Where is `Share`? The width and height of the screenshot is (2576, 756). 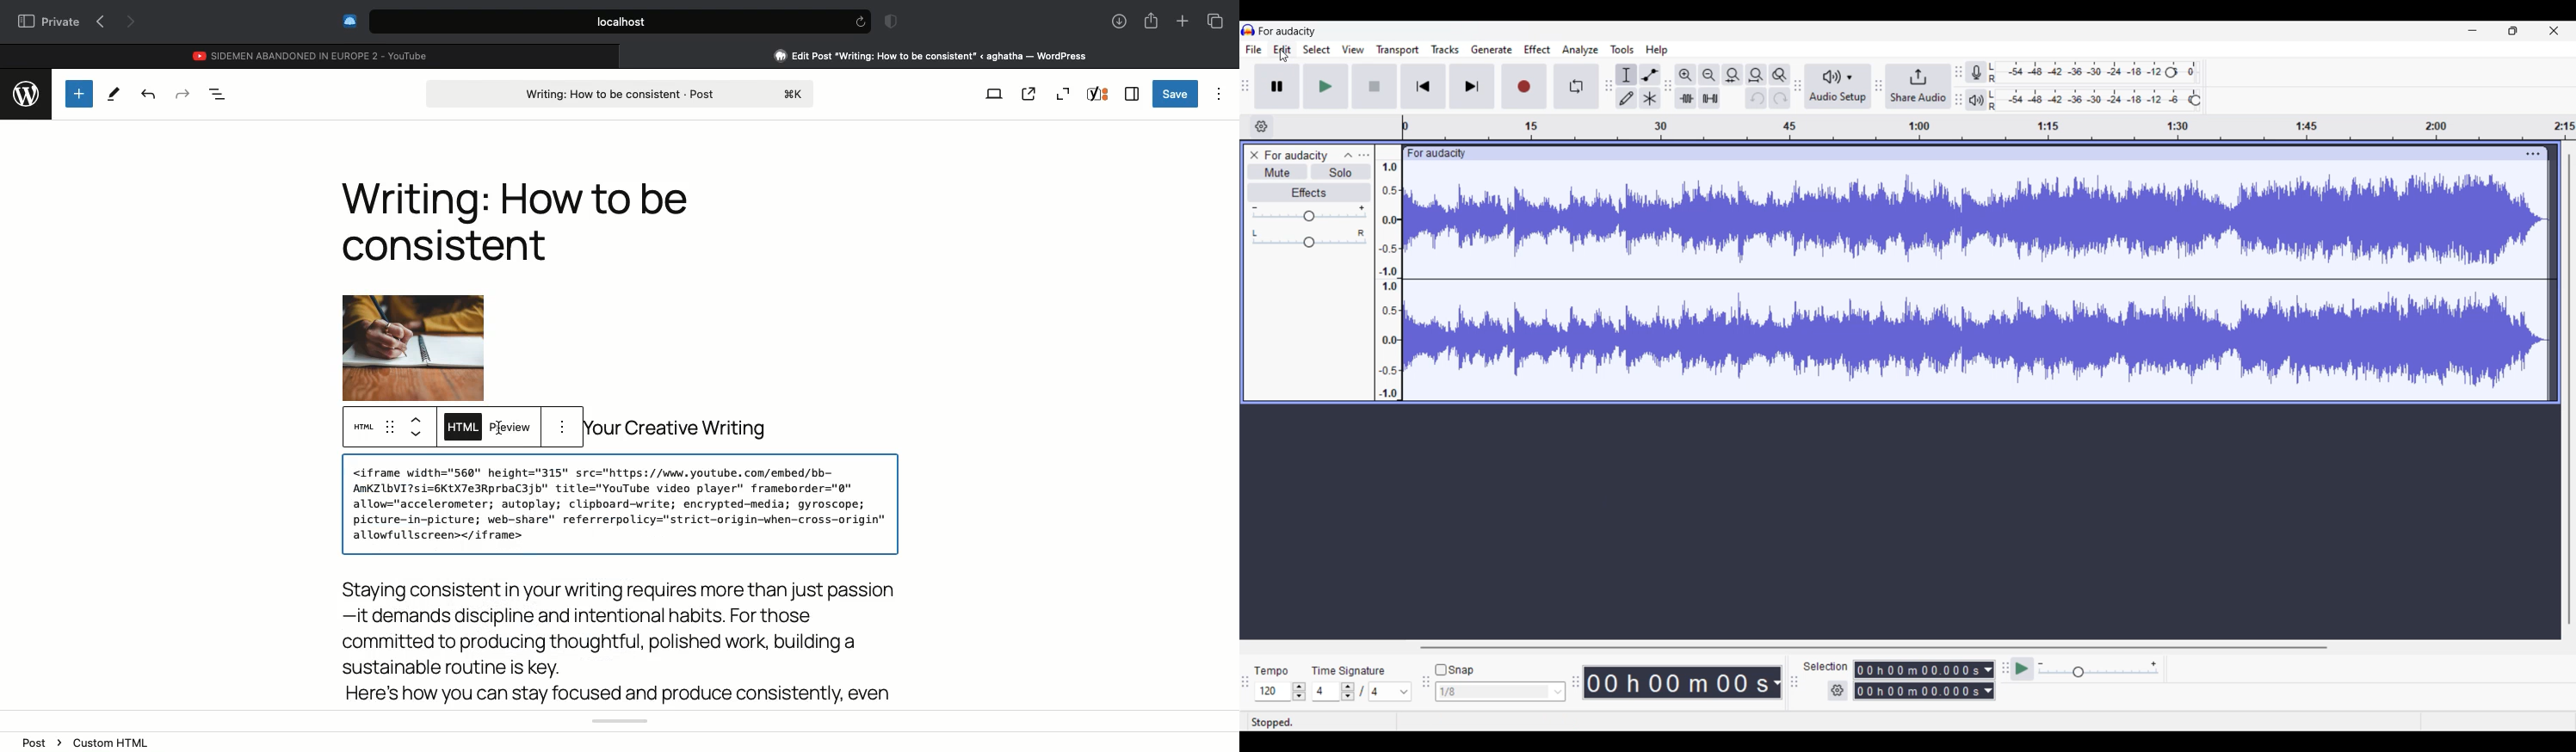
Share is located at coordinates (1151, 19).